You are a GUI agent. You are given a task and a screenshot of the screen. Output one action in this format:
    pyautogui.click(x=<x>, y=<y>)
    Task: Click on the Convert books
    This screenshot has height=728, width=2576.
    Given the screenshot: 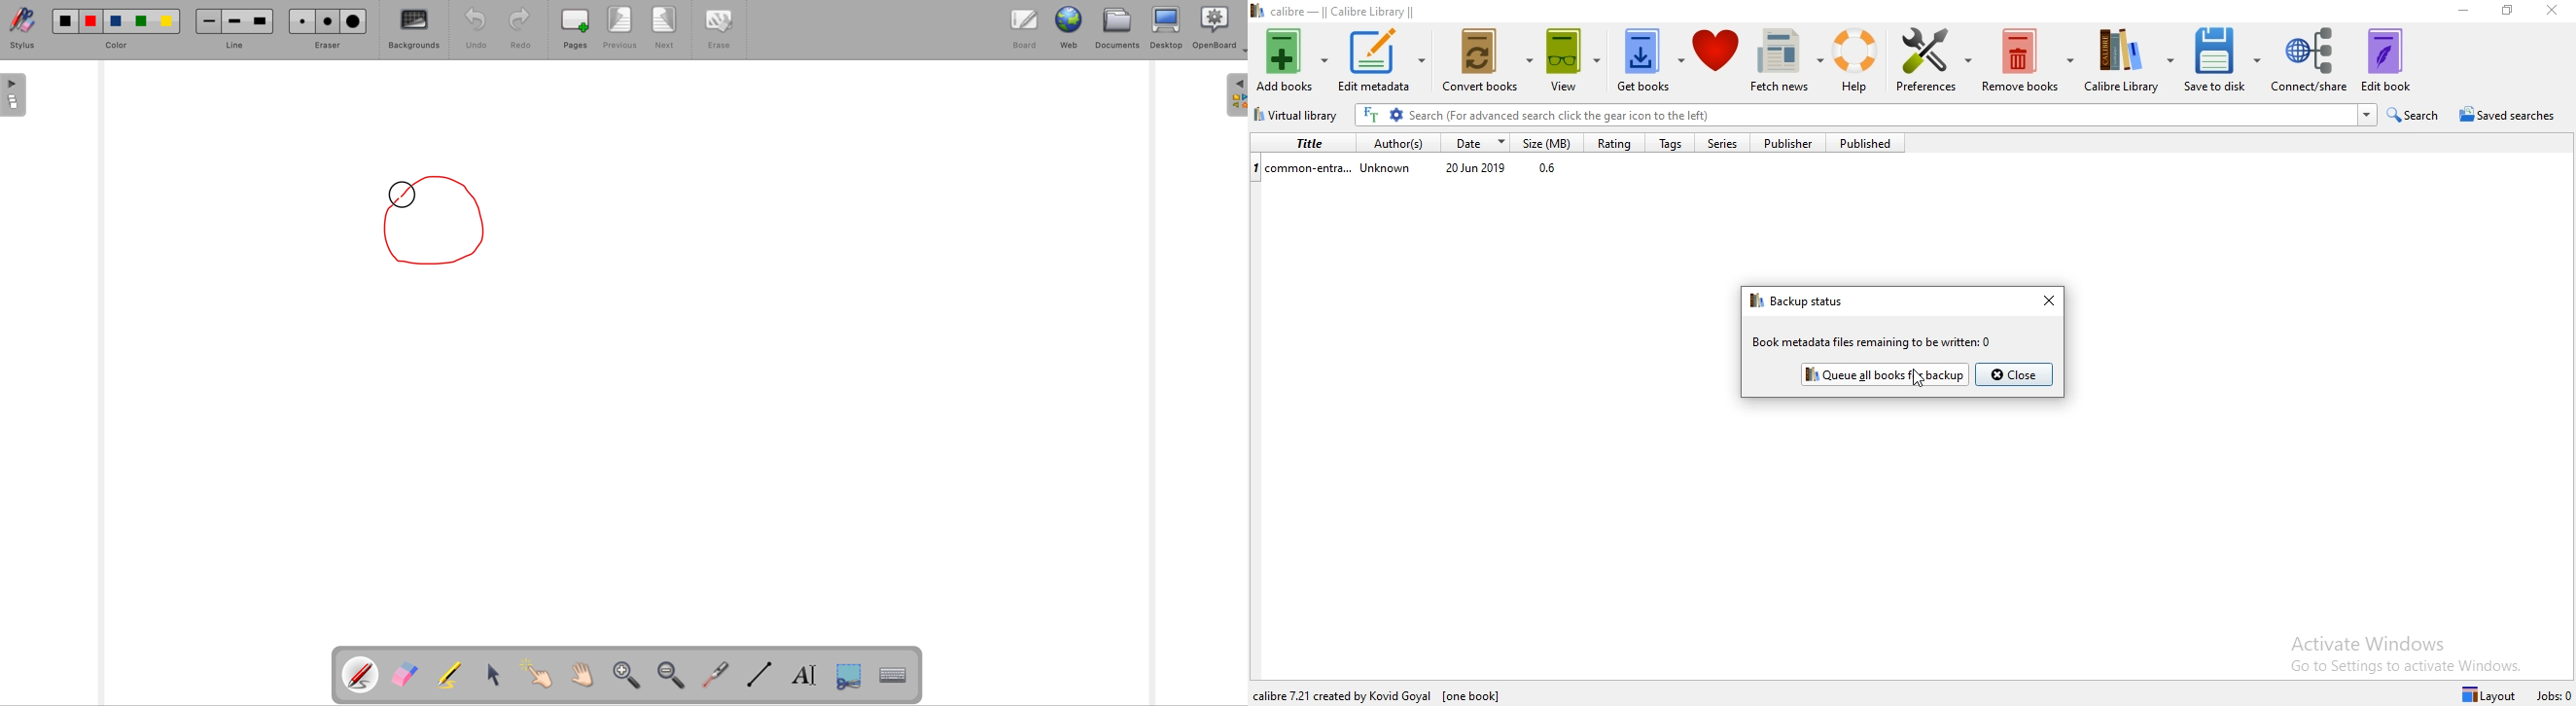 What is the action you would take?
    pyautogui.click(x=1489, y=64)
    